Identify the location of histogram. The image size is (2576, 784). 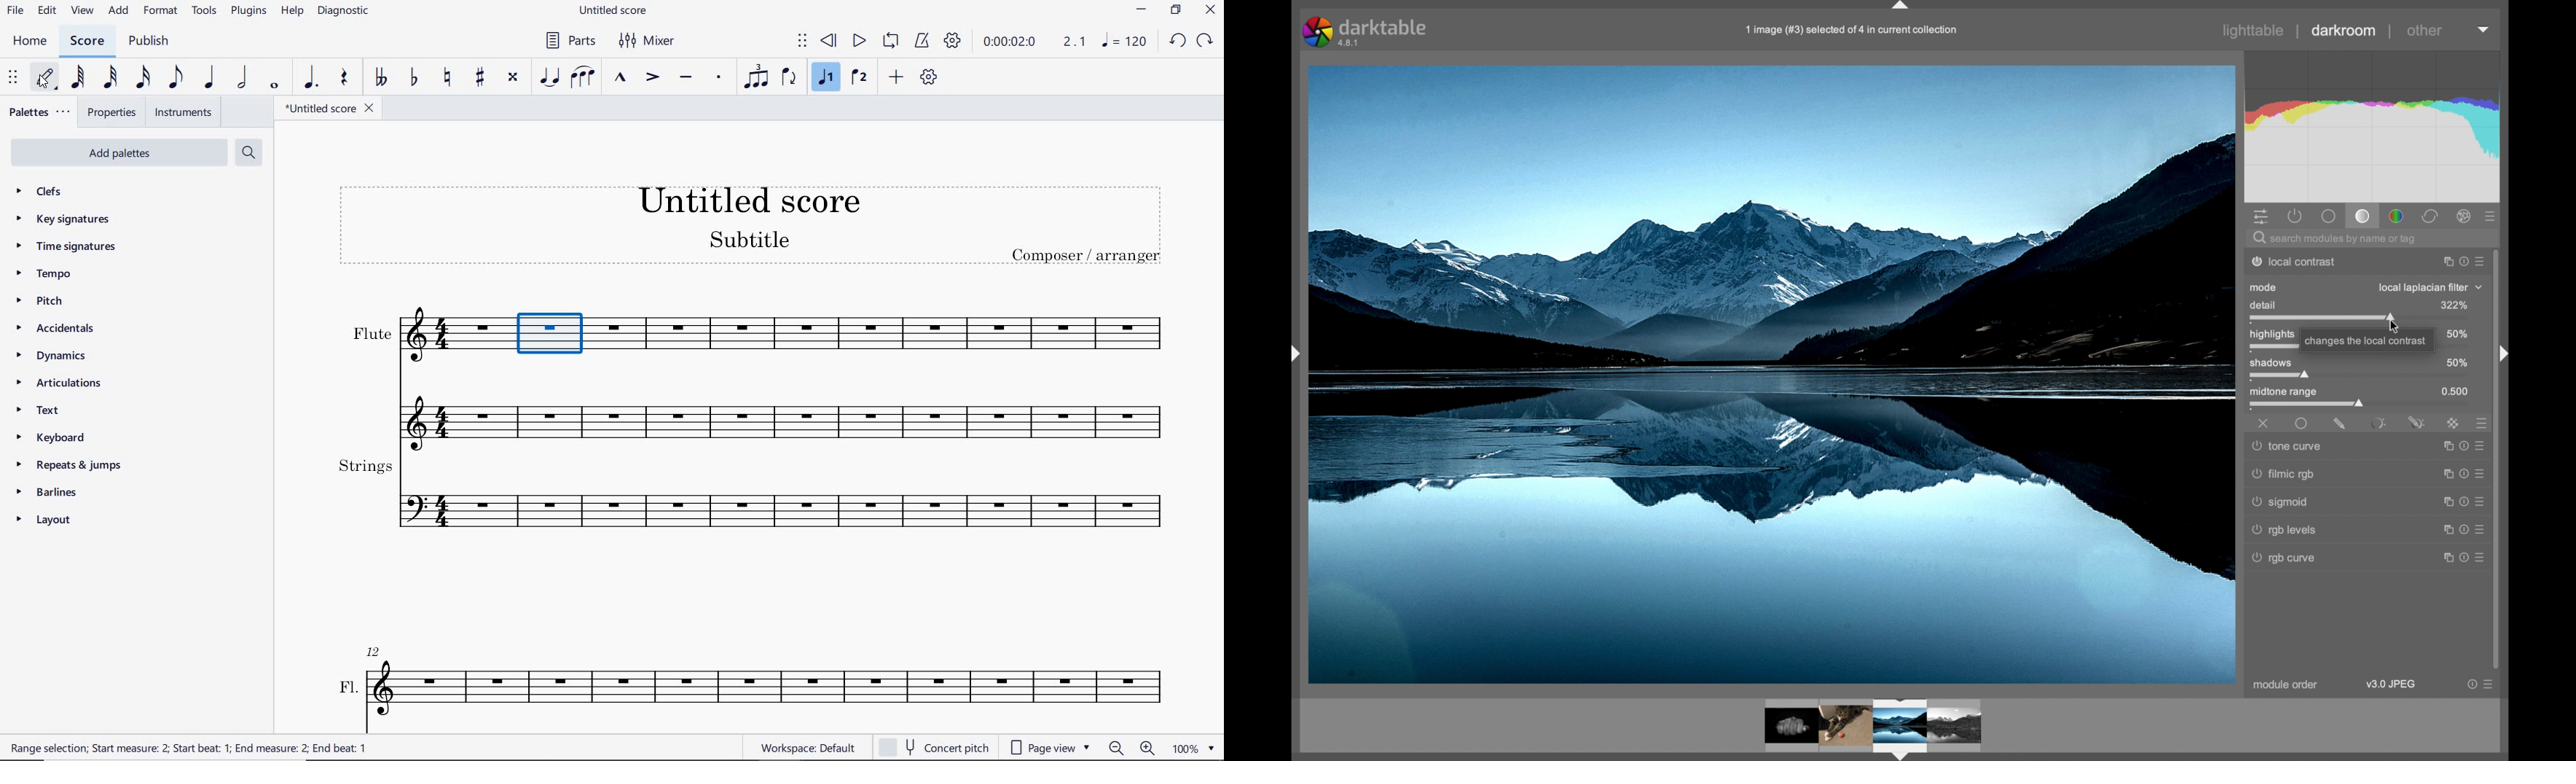
(2372, 125).